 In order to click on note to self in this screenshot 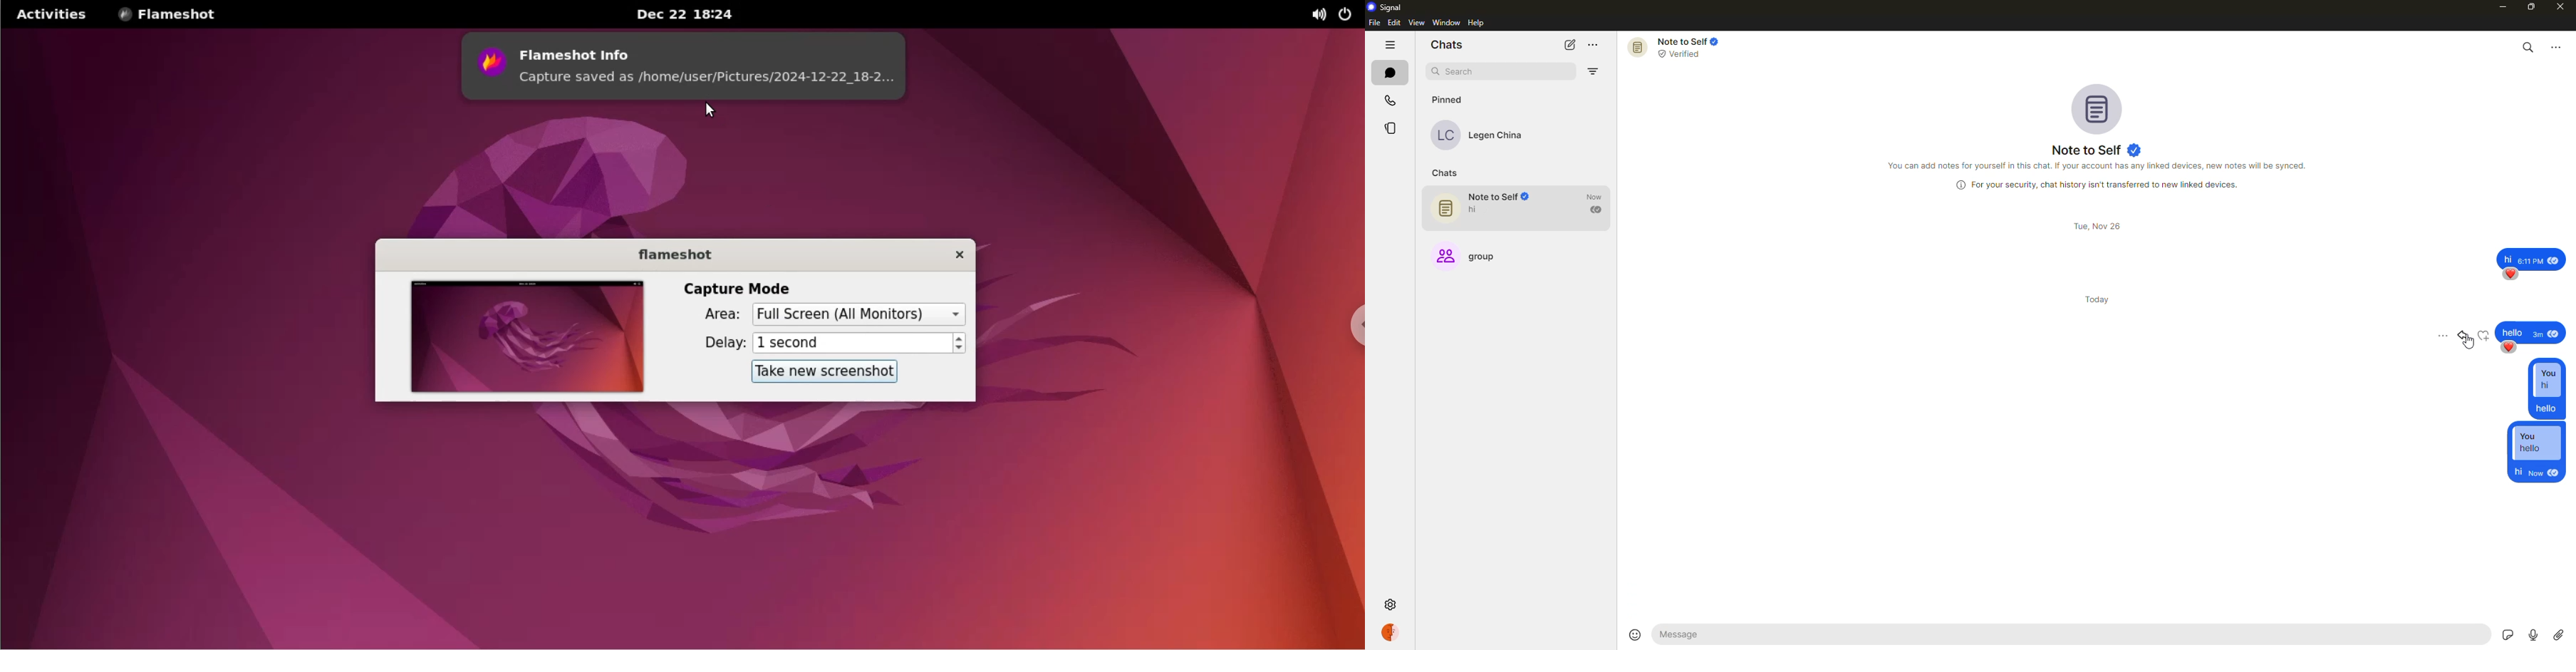, I will do `click(1522, 209)`.